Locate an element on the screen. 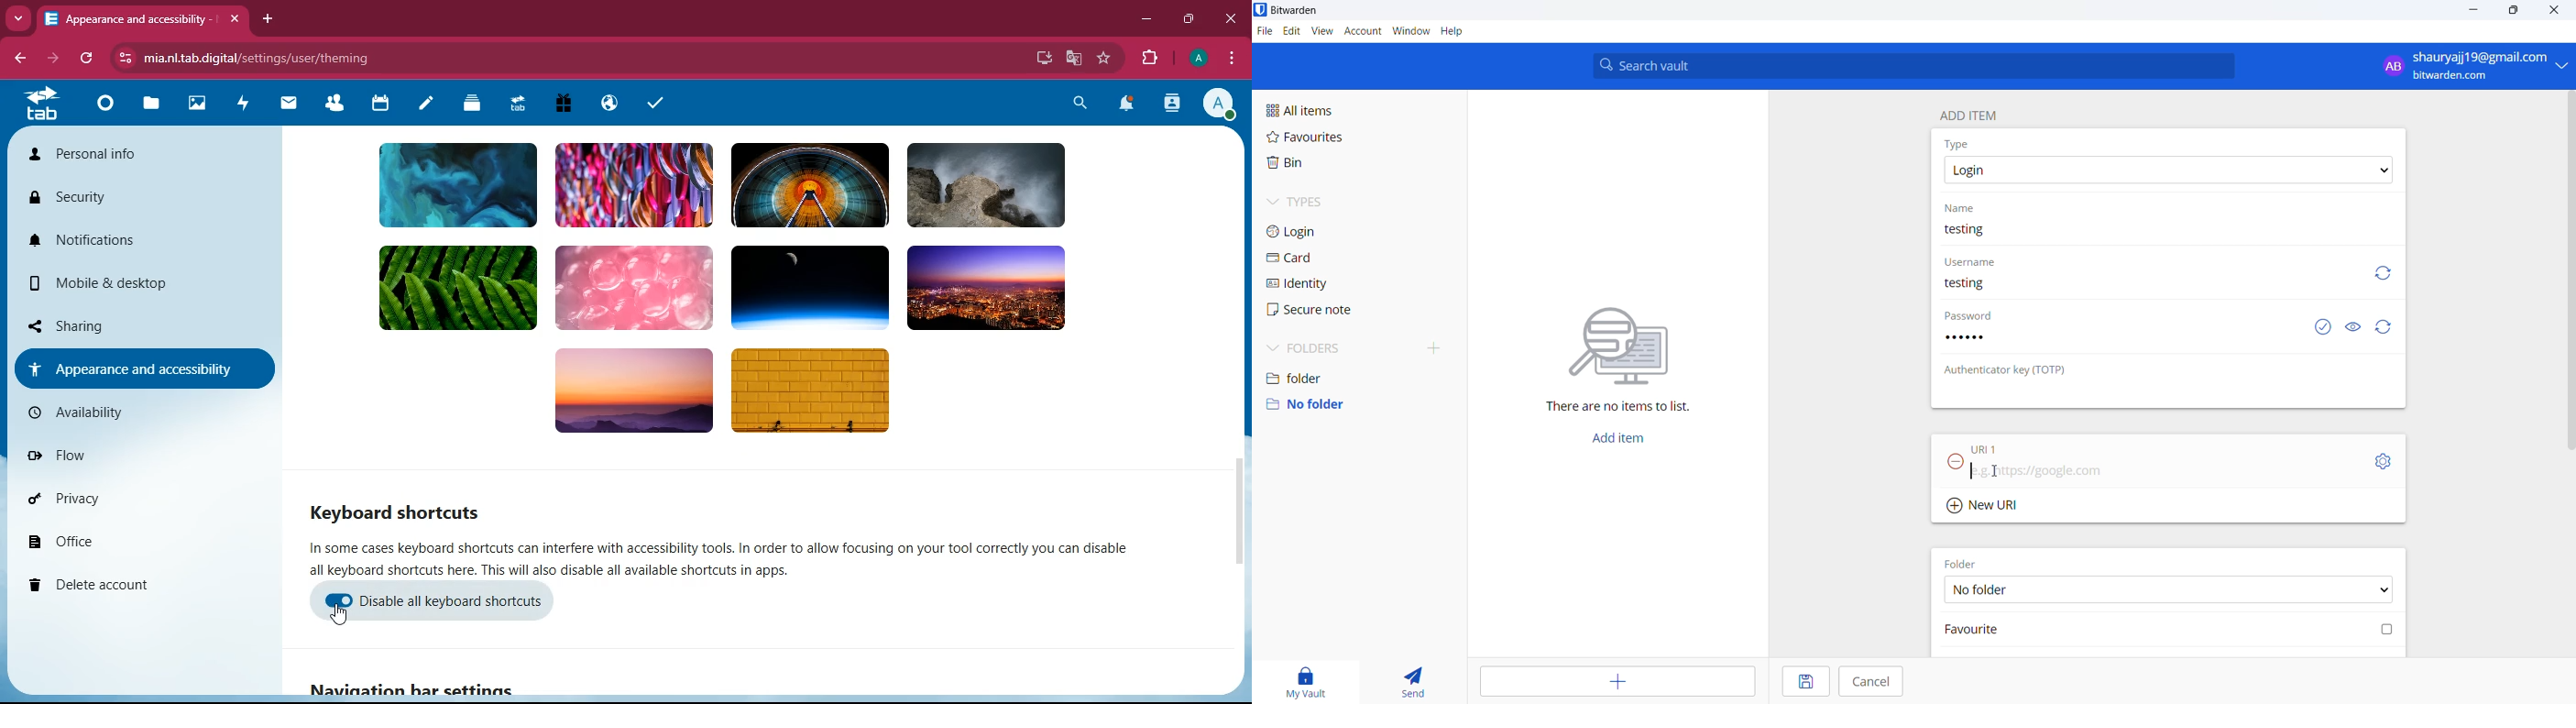  name heading is located at coordinates (1965, 208).